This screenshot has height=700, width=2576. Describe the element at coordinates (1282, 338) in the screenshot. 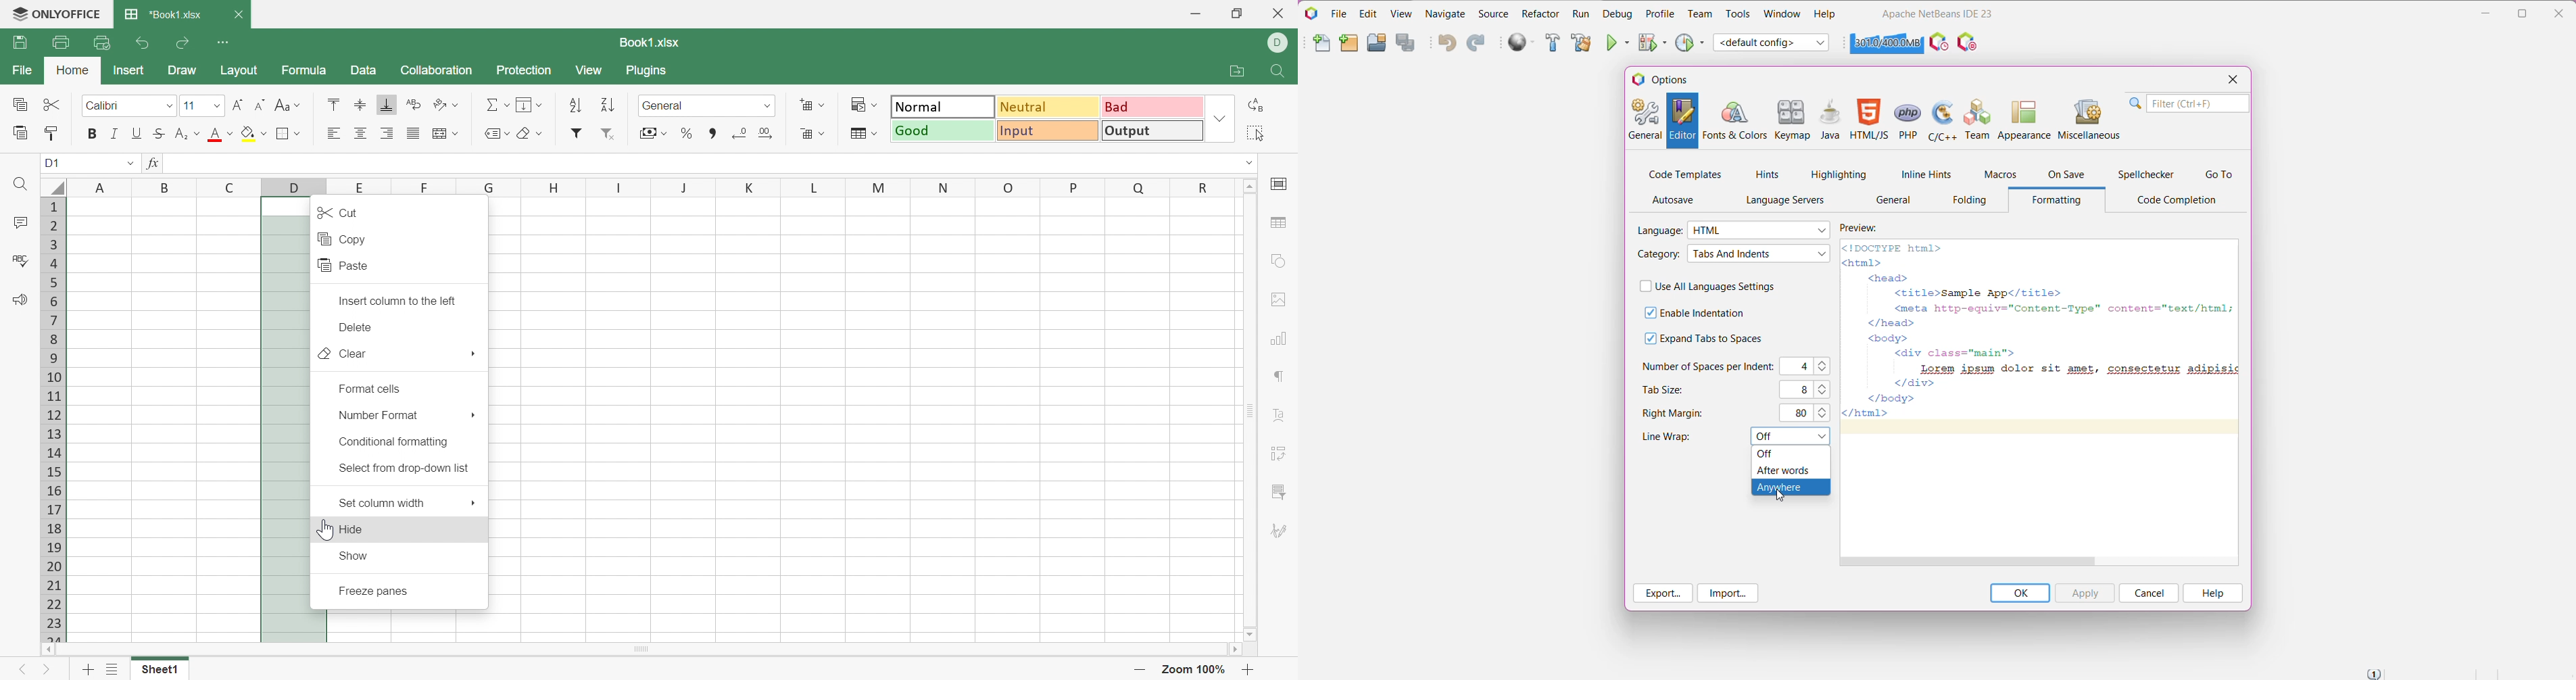

I see `Chart settings` at that location.